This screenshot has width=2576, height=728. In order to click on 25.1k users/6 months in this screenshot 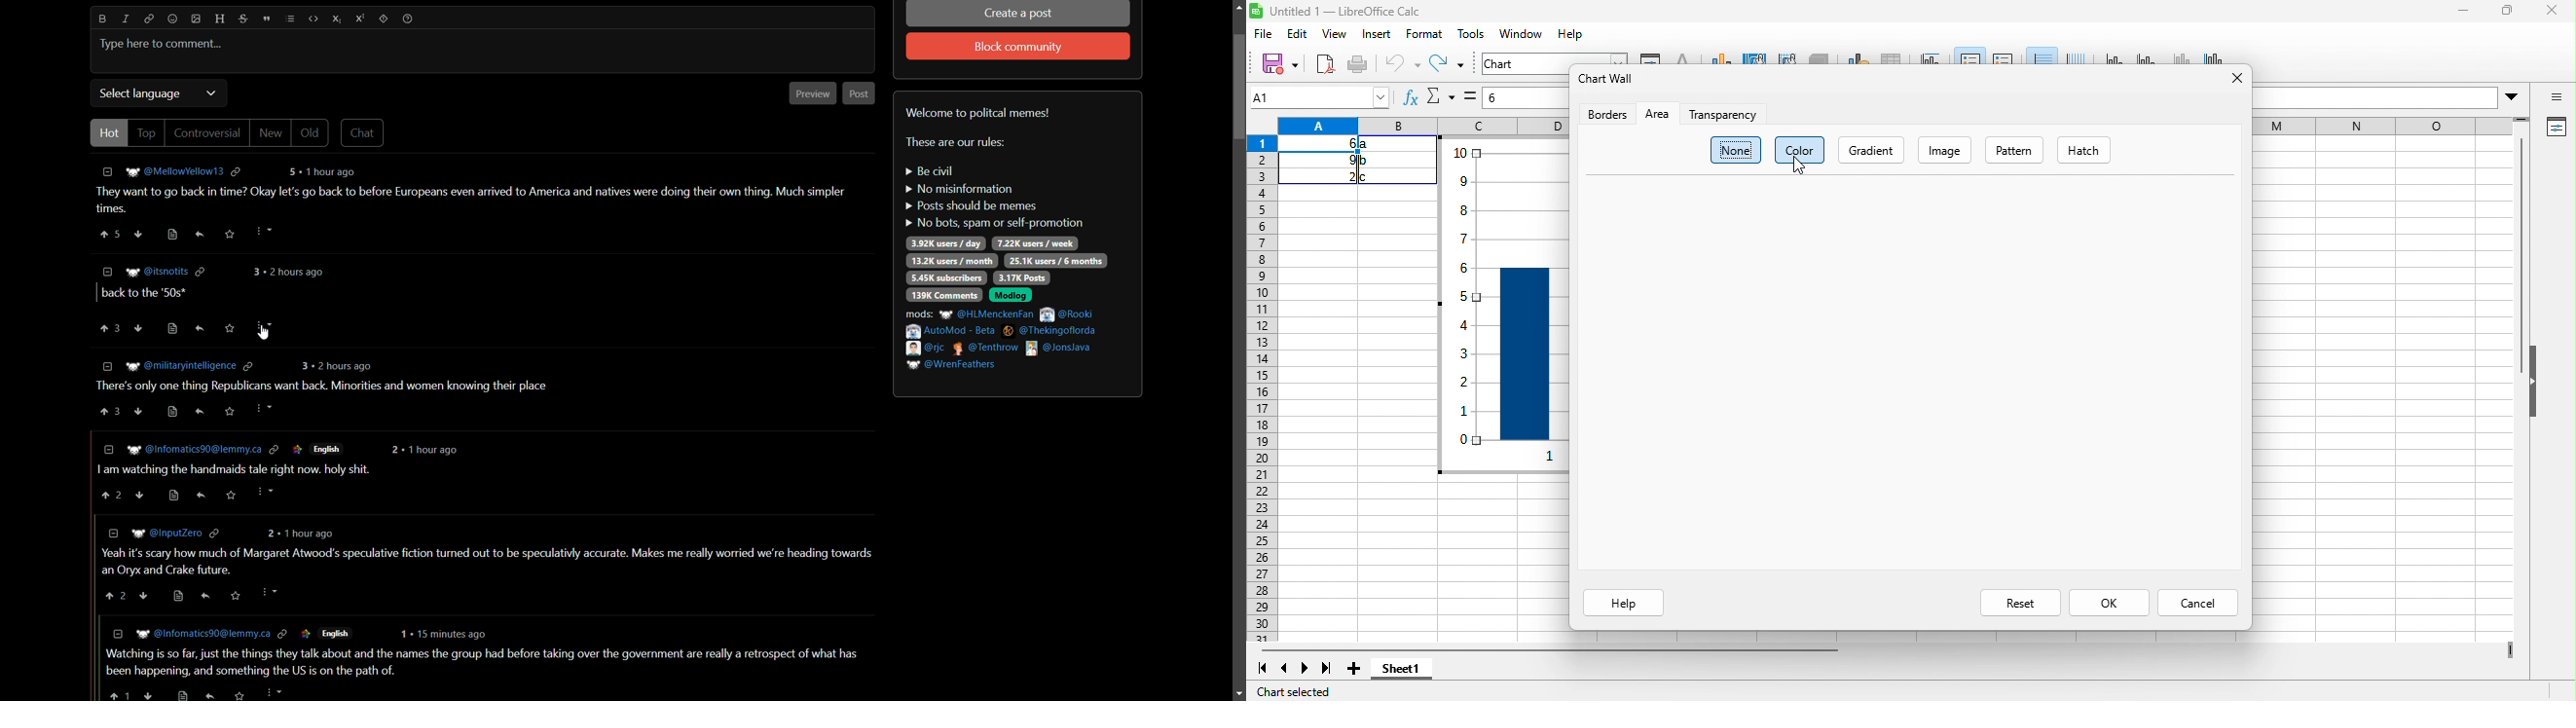, I will do `click(1056, 262)`.